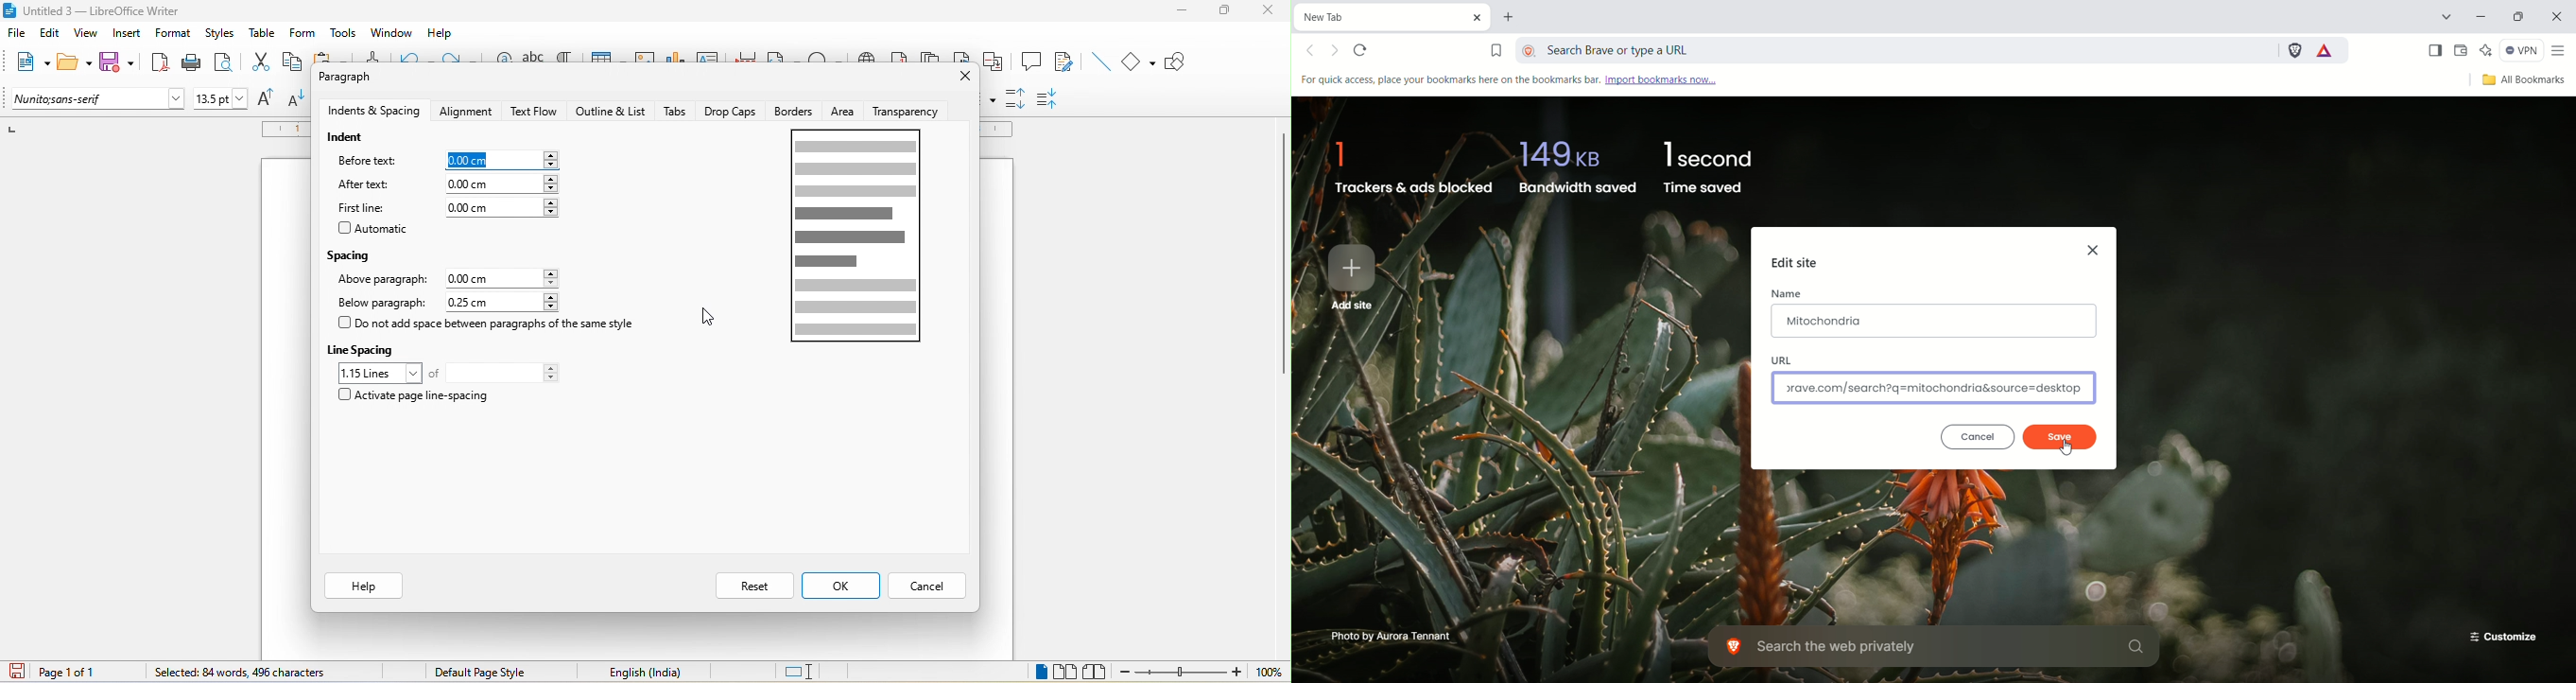  What do you see at coordinates (383, 305) in the screenshot?
I see `below paragraph` at bounding box center [383, 305].